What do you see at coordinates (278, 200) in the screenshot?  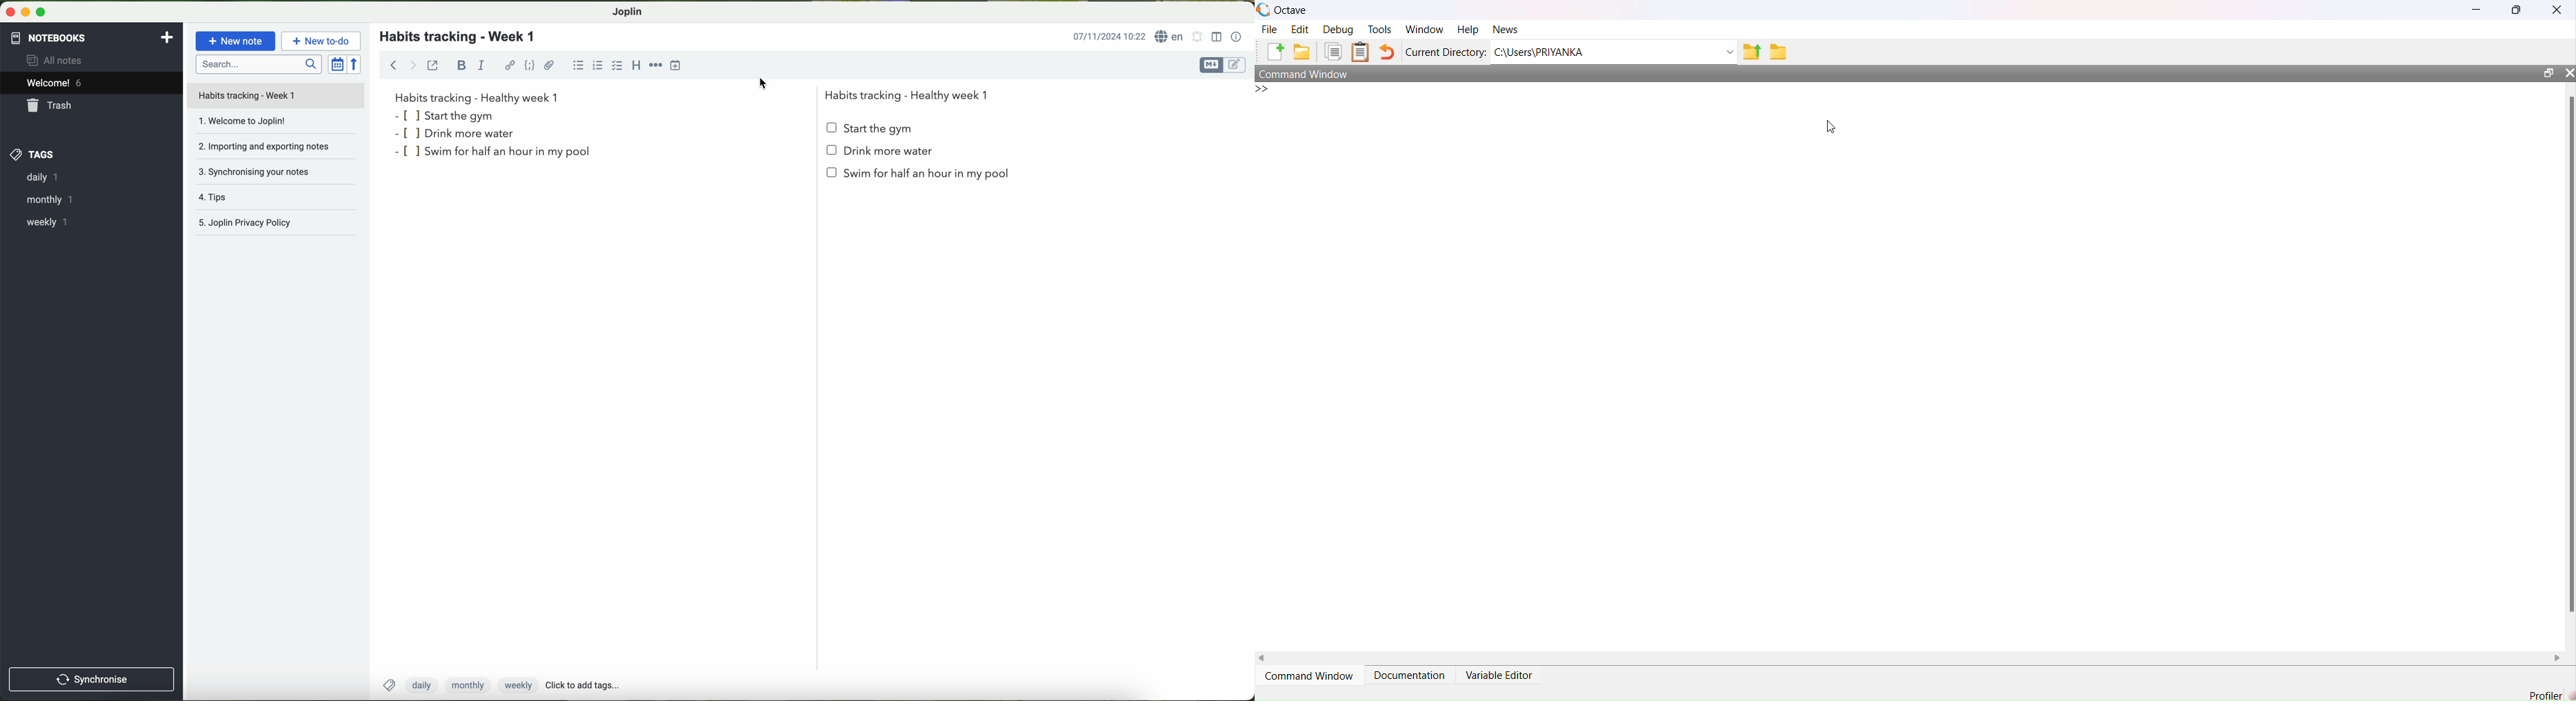 I see `tips` at bounding box center [278, 200].